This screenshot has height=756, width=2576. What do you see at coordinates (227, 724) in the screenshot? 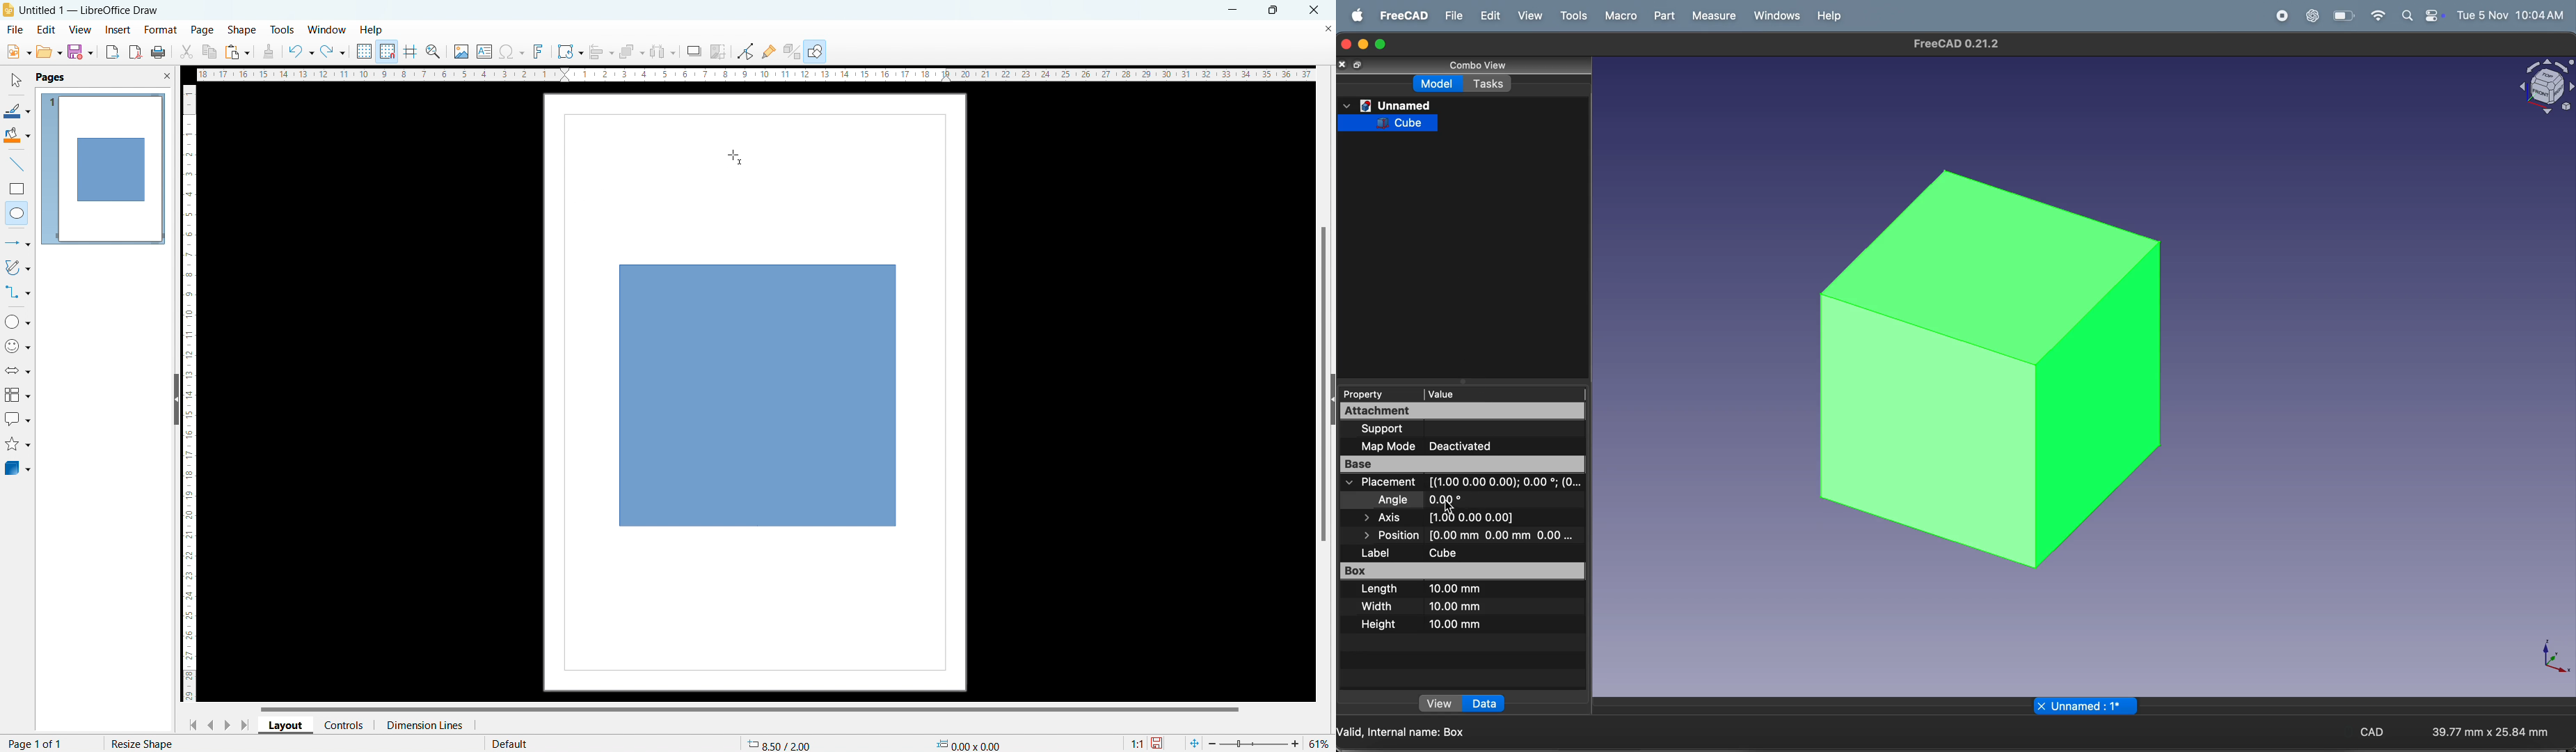
I see `go to next page` at bounding box center [227, 724].